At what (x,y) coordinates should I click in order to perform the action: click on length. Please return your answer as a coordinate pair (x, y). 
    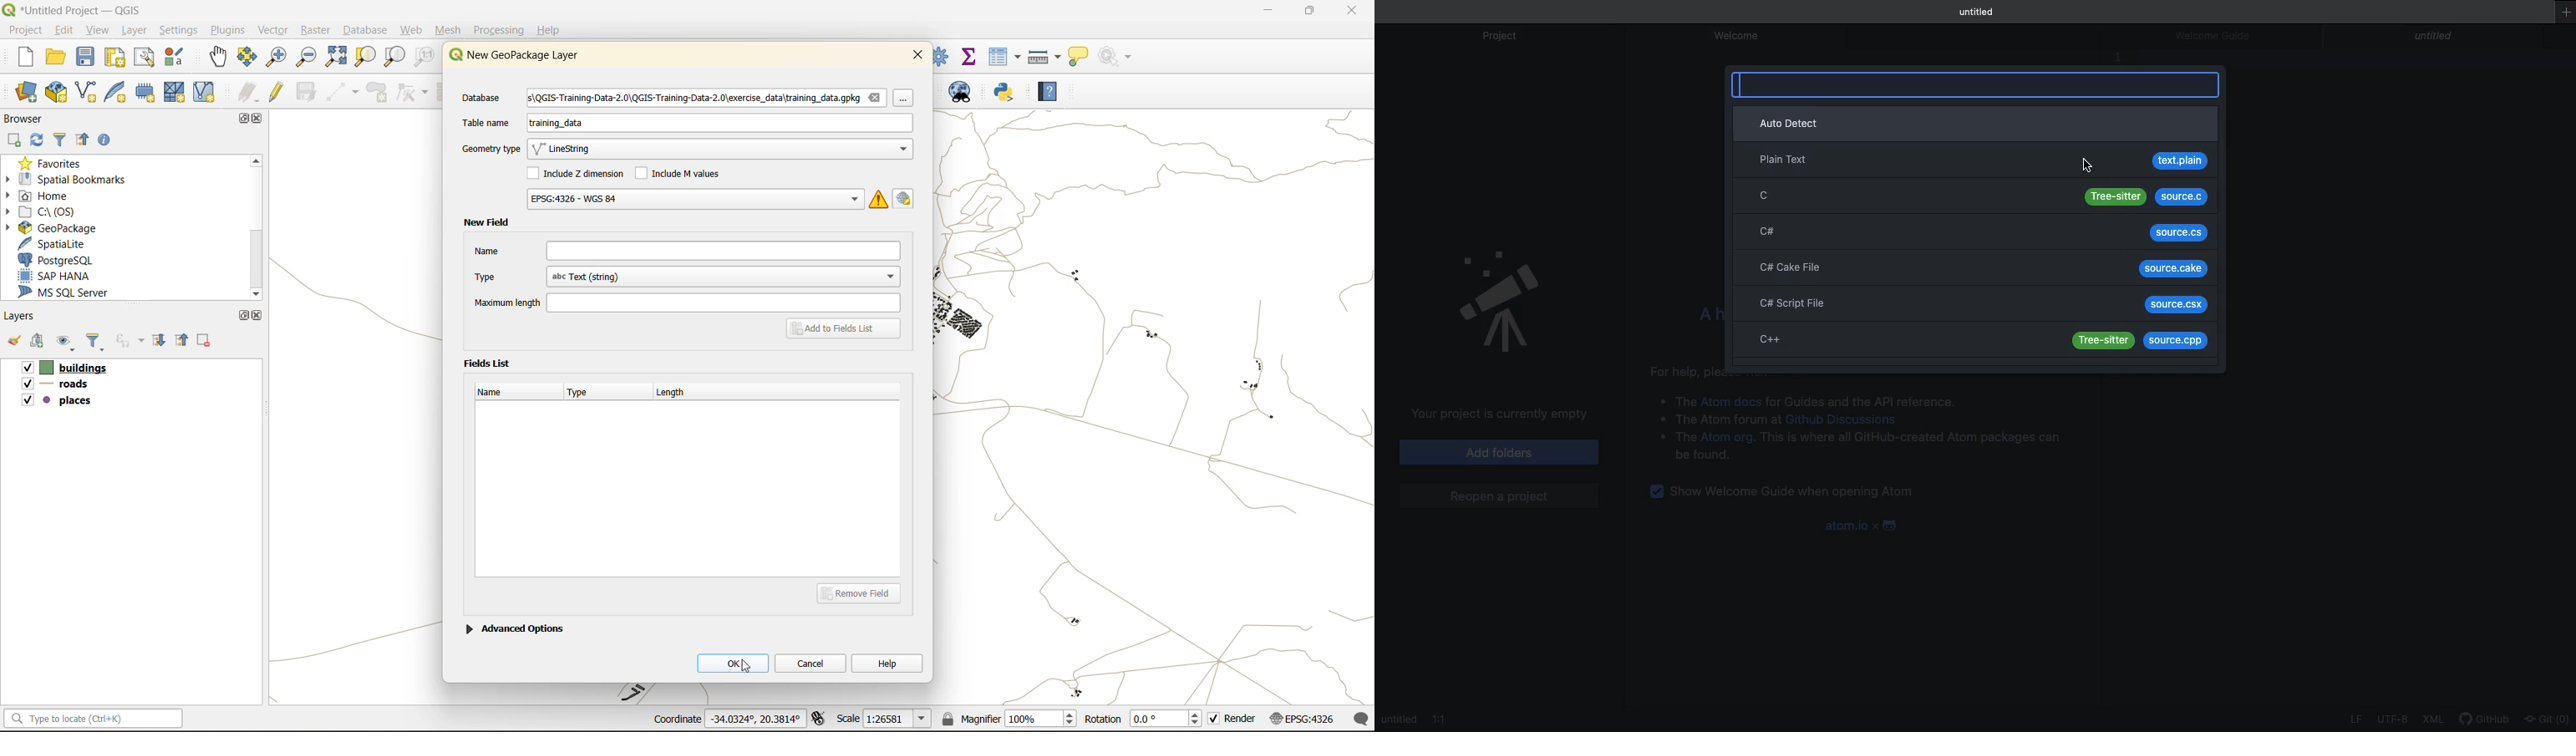
    Looking at the image, I should click on (678, 390).